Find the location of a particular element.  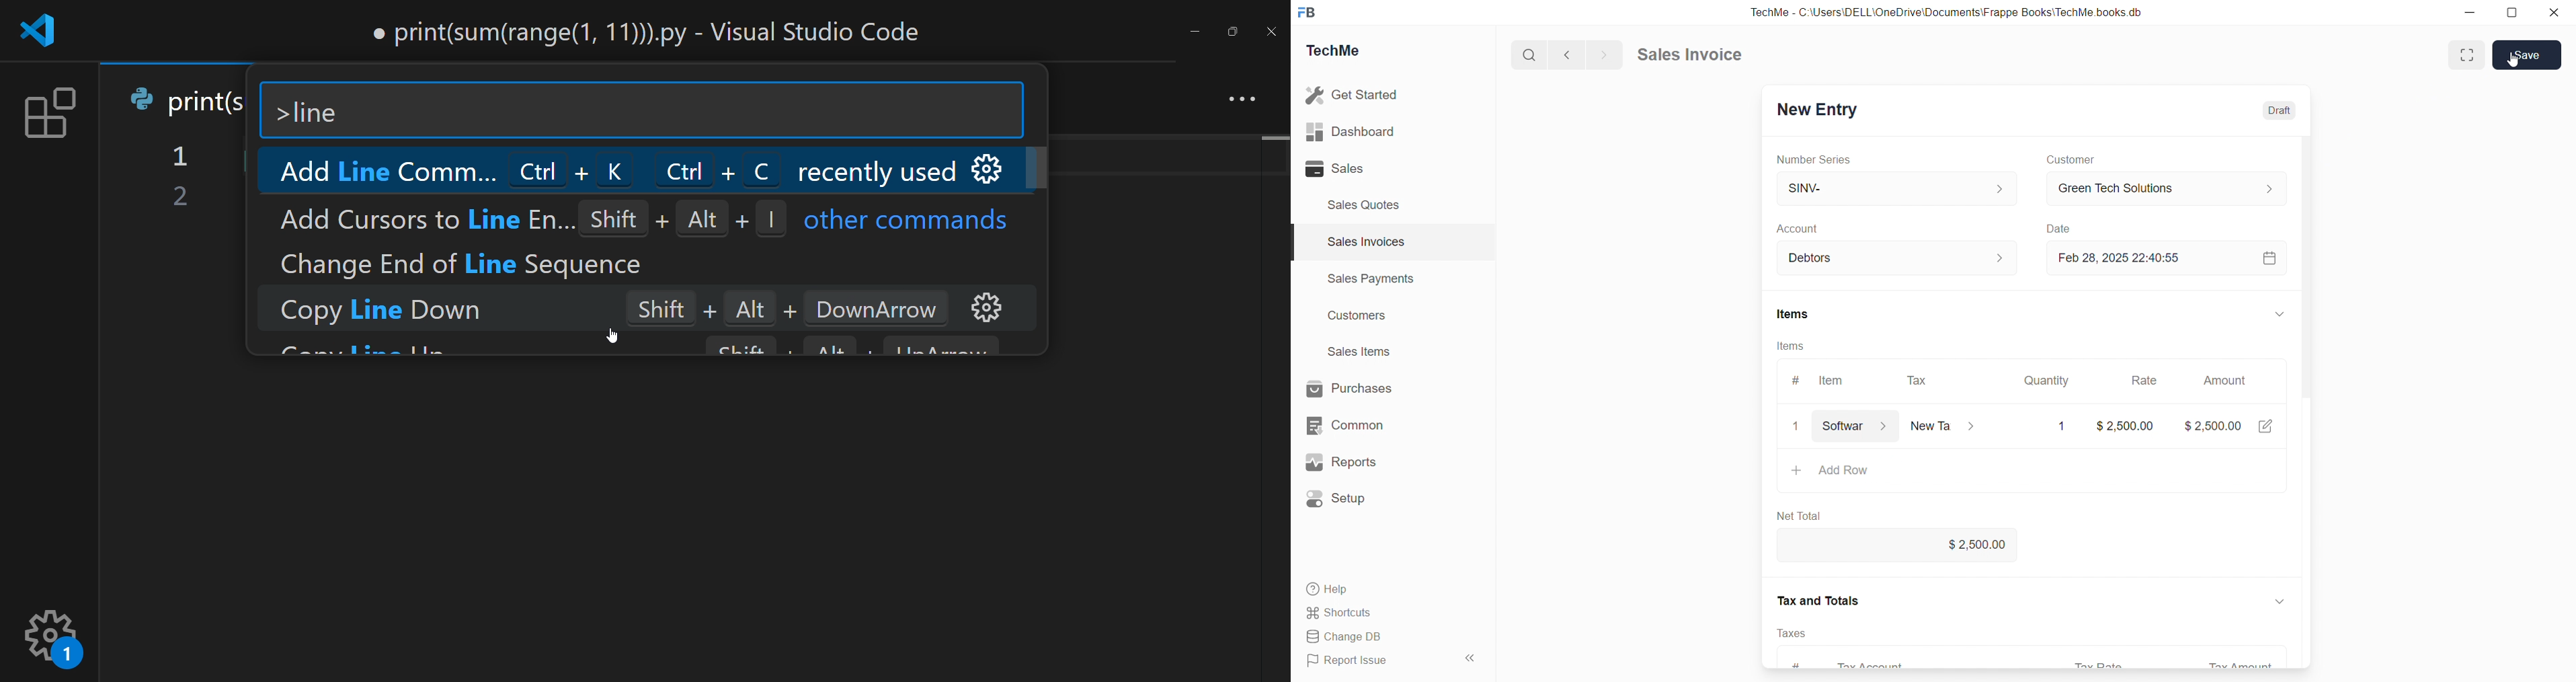

Add row is located at coordinates (1852, 471).